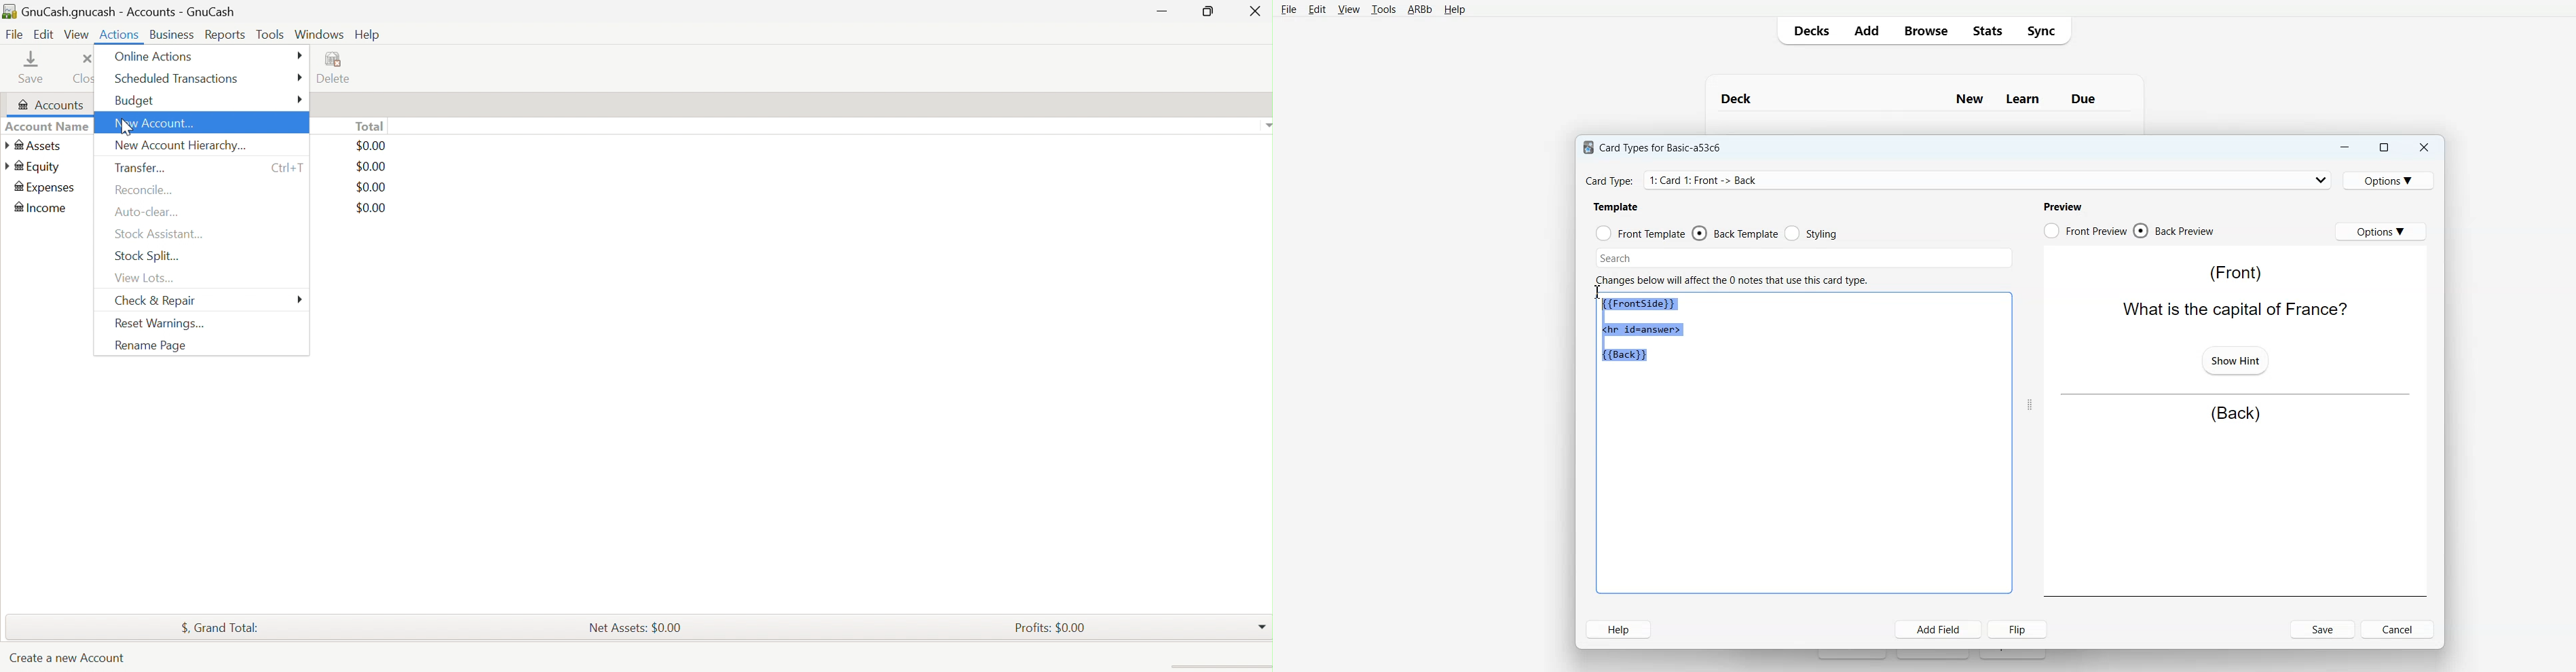 This screenshot has height=672, width=2576. I want to click on Restore Down, so click(1206, 11).